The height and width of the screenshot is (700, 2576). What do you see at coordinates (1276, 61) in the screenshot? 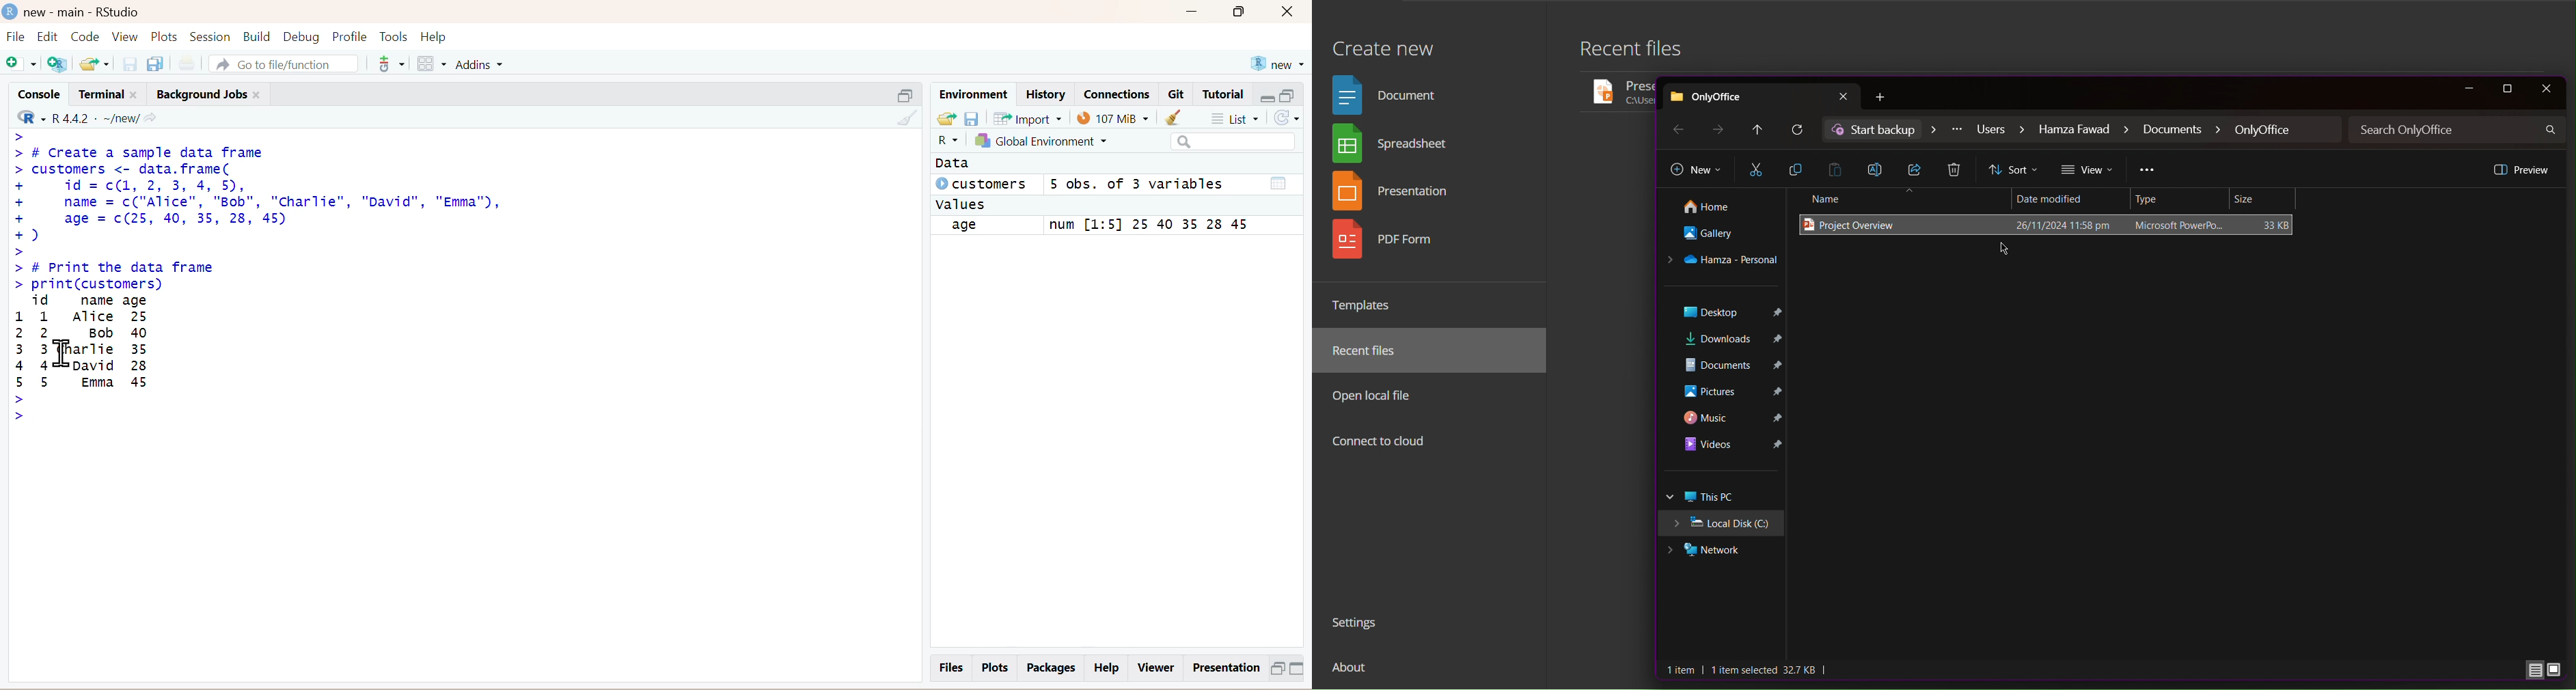
I see `new` at bounding box center [1276, 61].